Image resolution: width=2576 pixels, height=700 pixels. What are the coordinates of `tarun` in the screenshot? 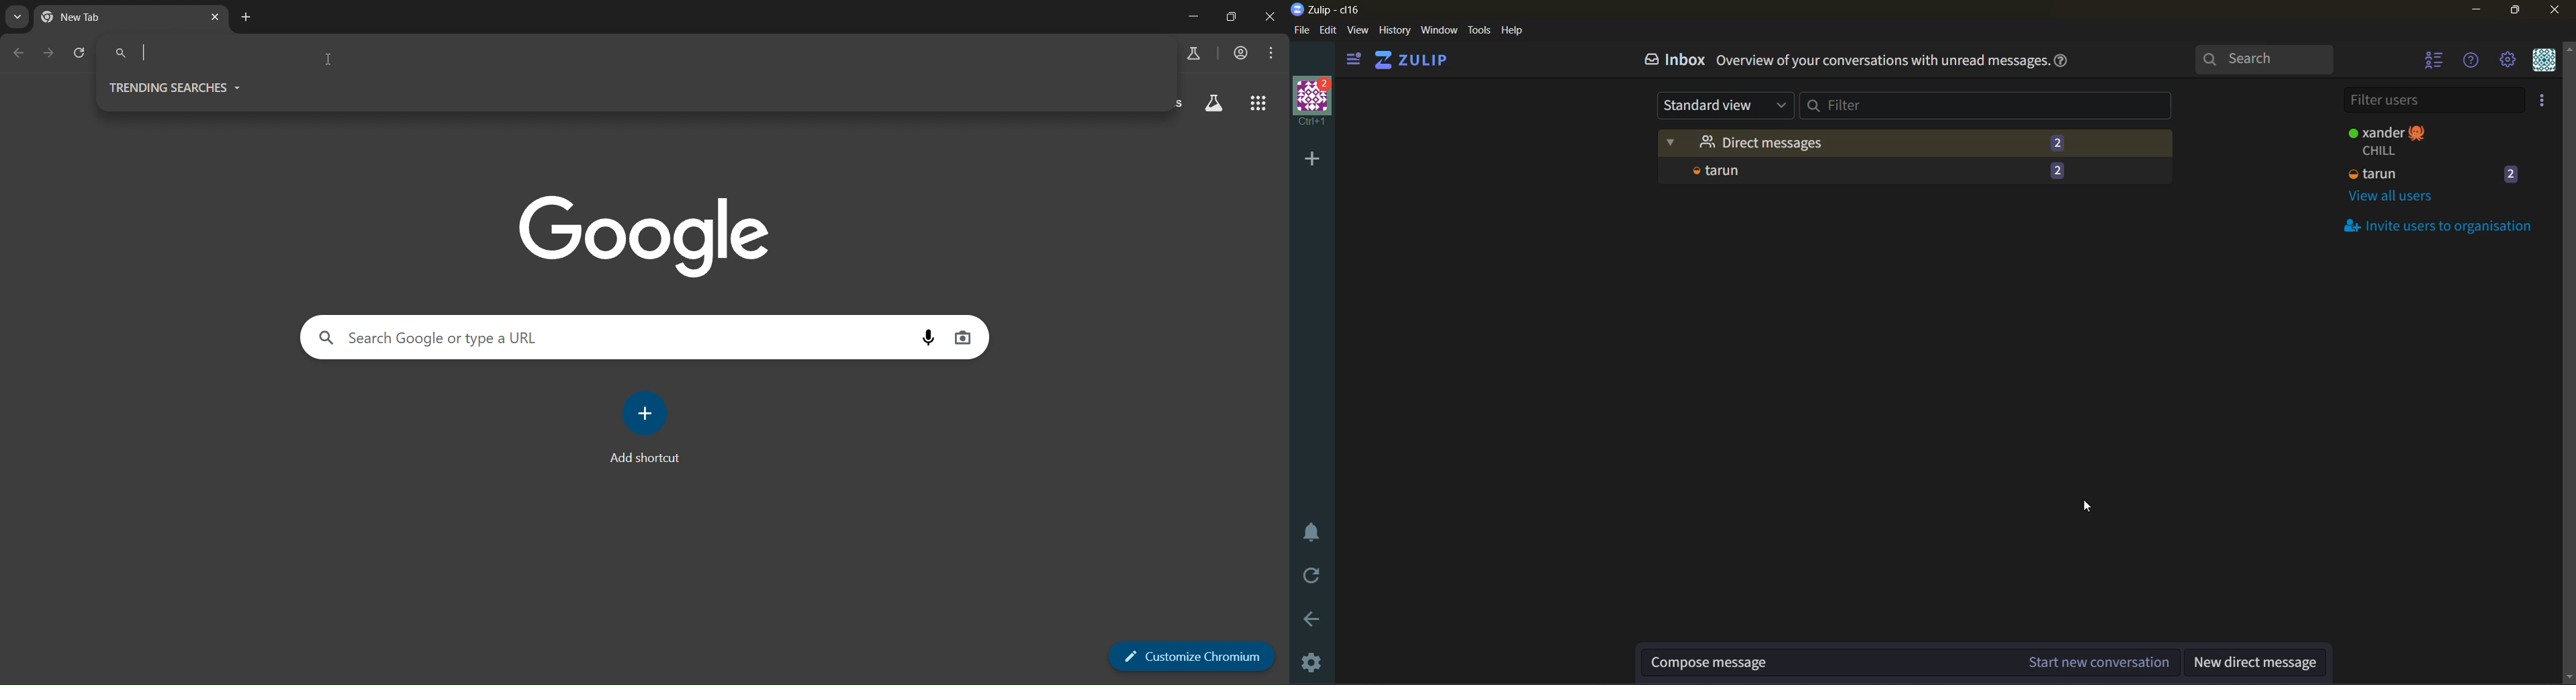 It's located at (1907, 170).